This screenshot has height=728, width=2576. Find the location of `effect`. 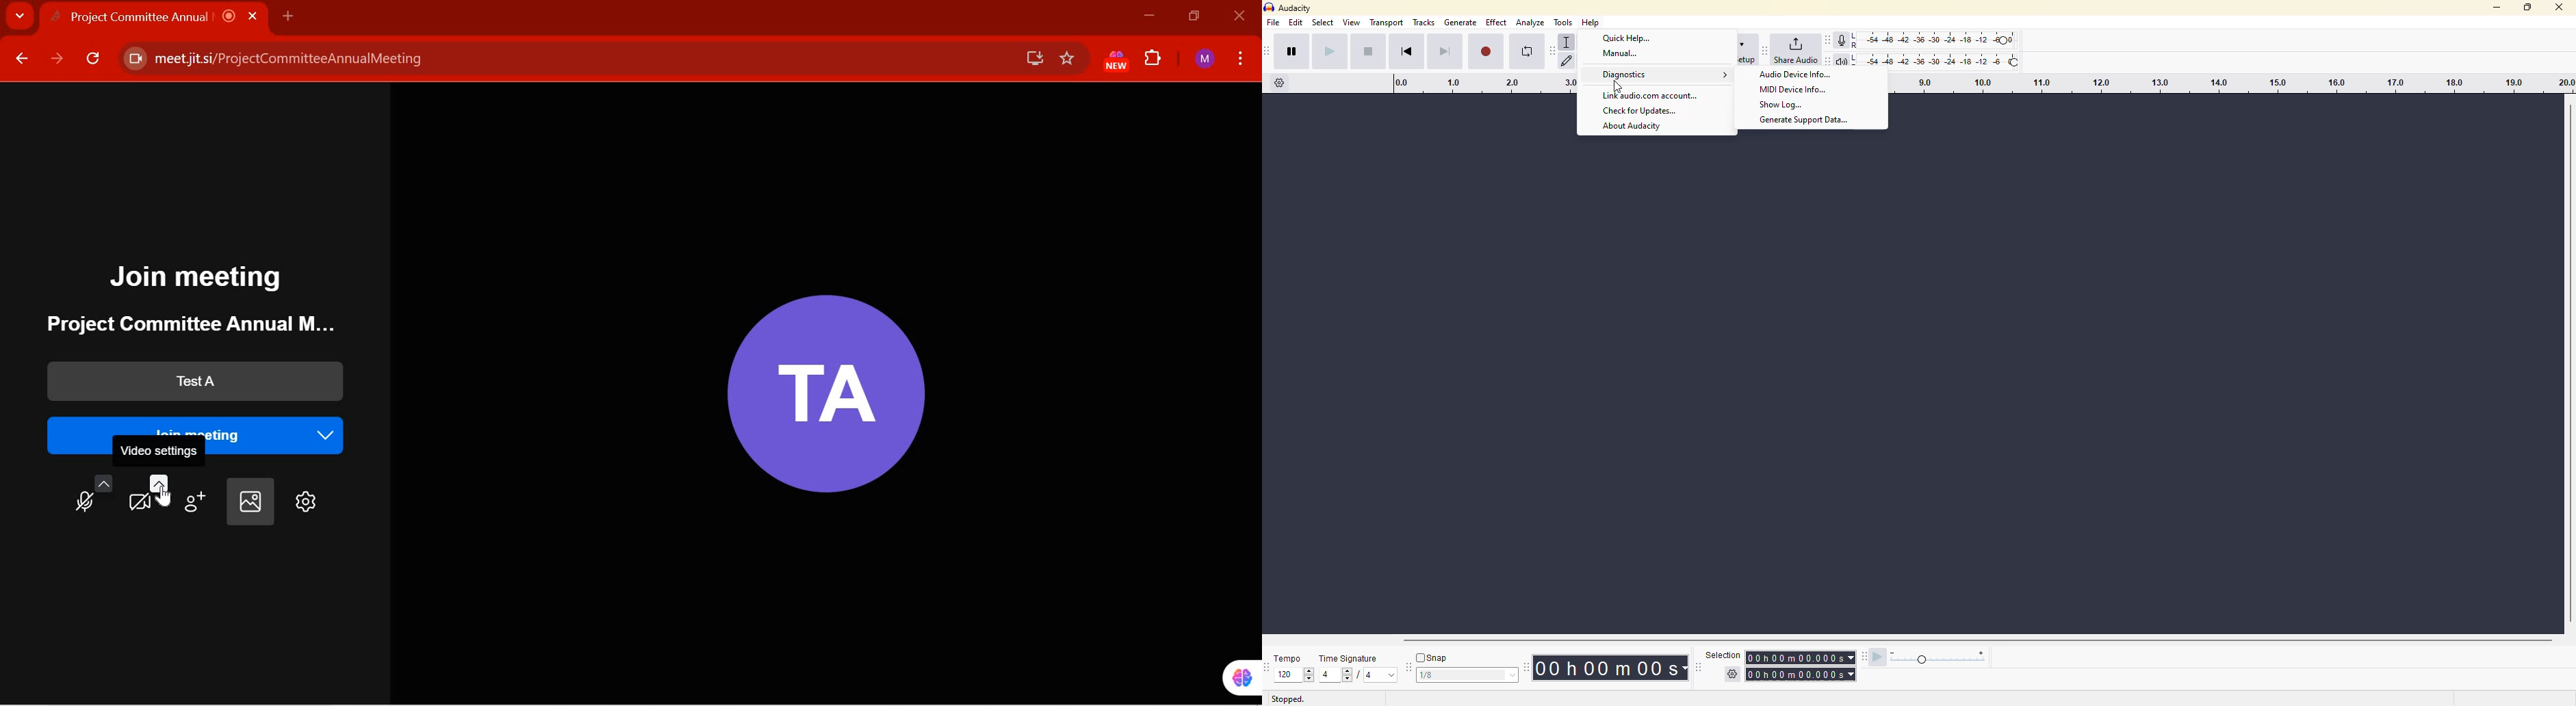

effect is located at coordinates (1496, 24).